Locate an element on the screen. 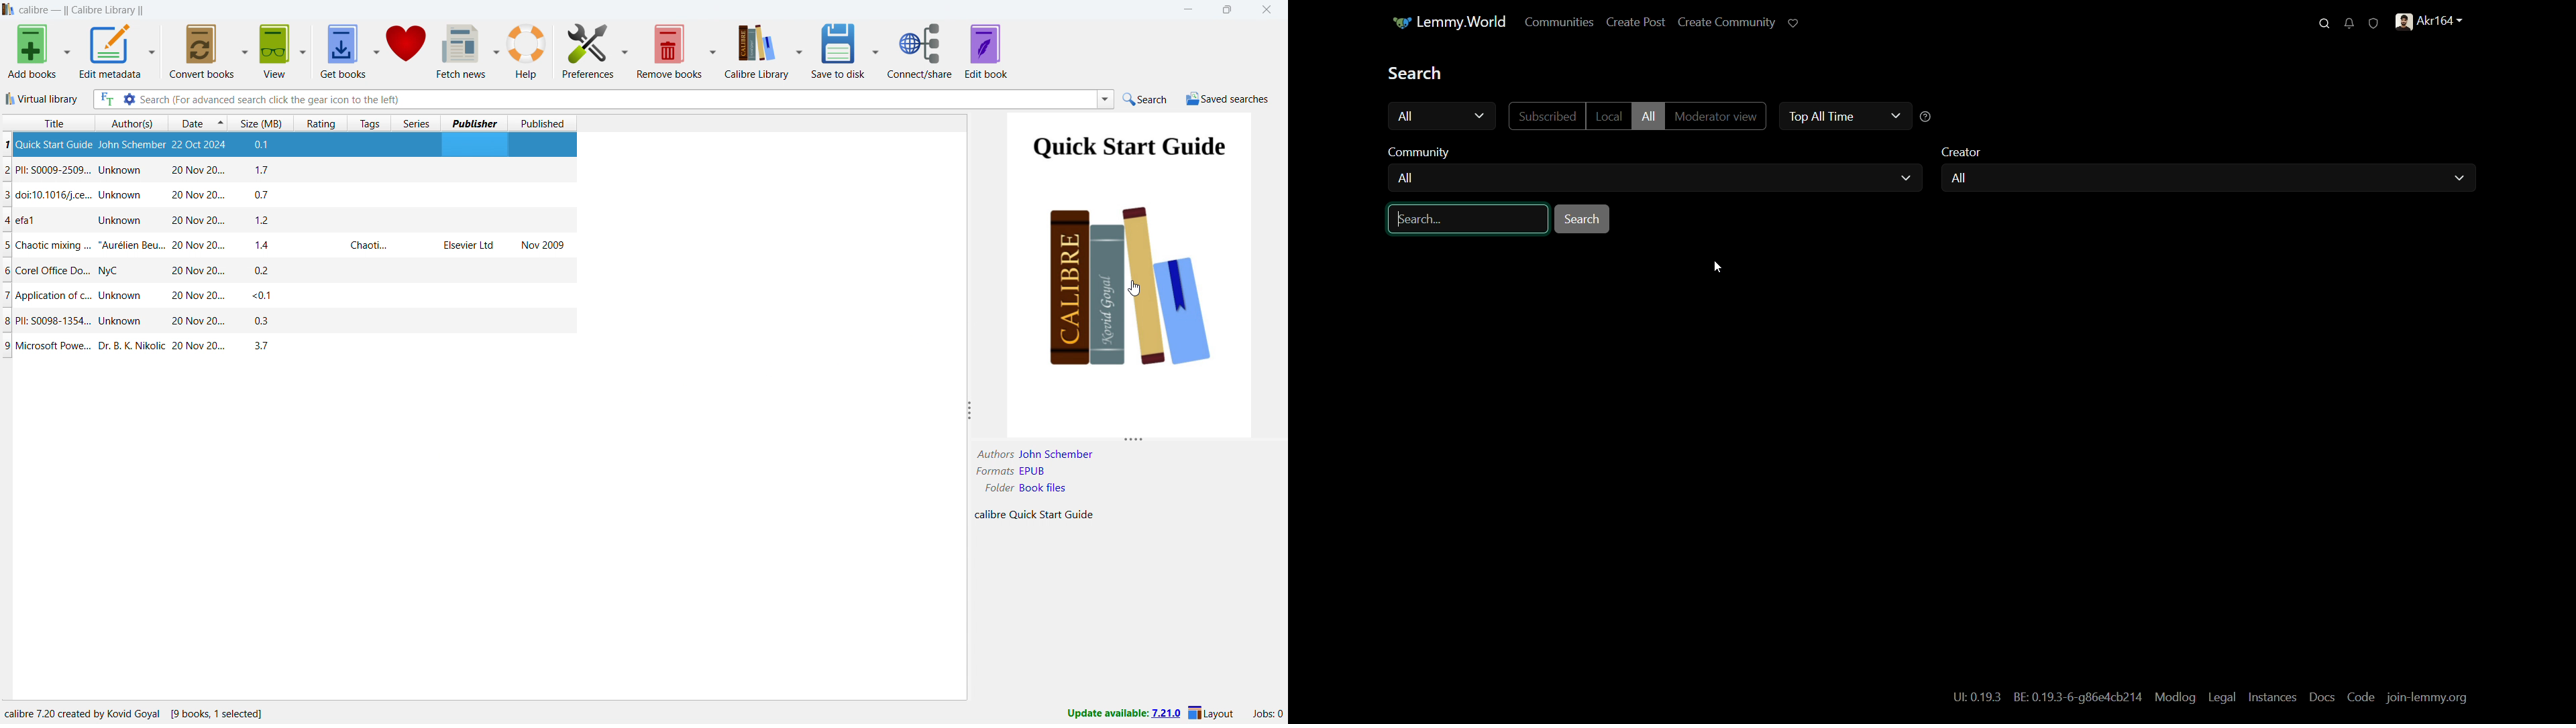 This screenshot has width=2576, height=728. Chacti is located at coordinates (366, 245).